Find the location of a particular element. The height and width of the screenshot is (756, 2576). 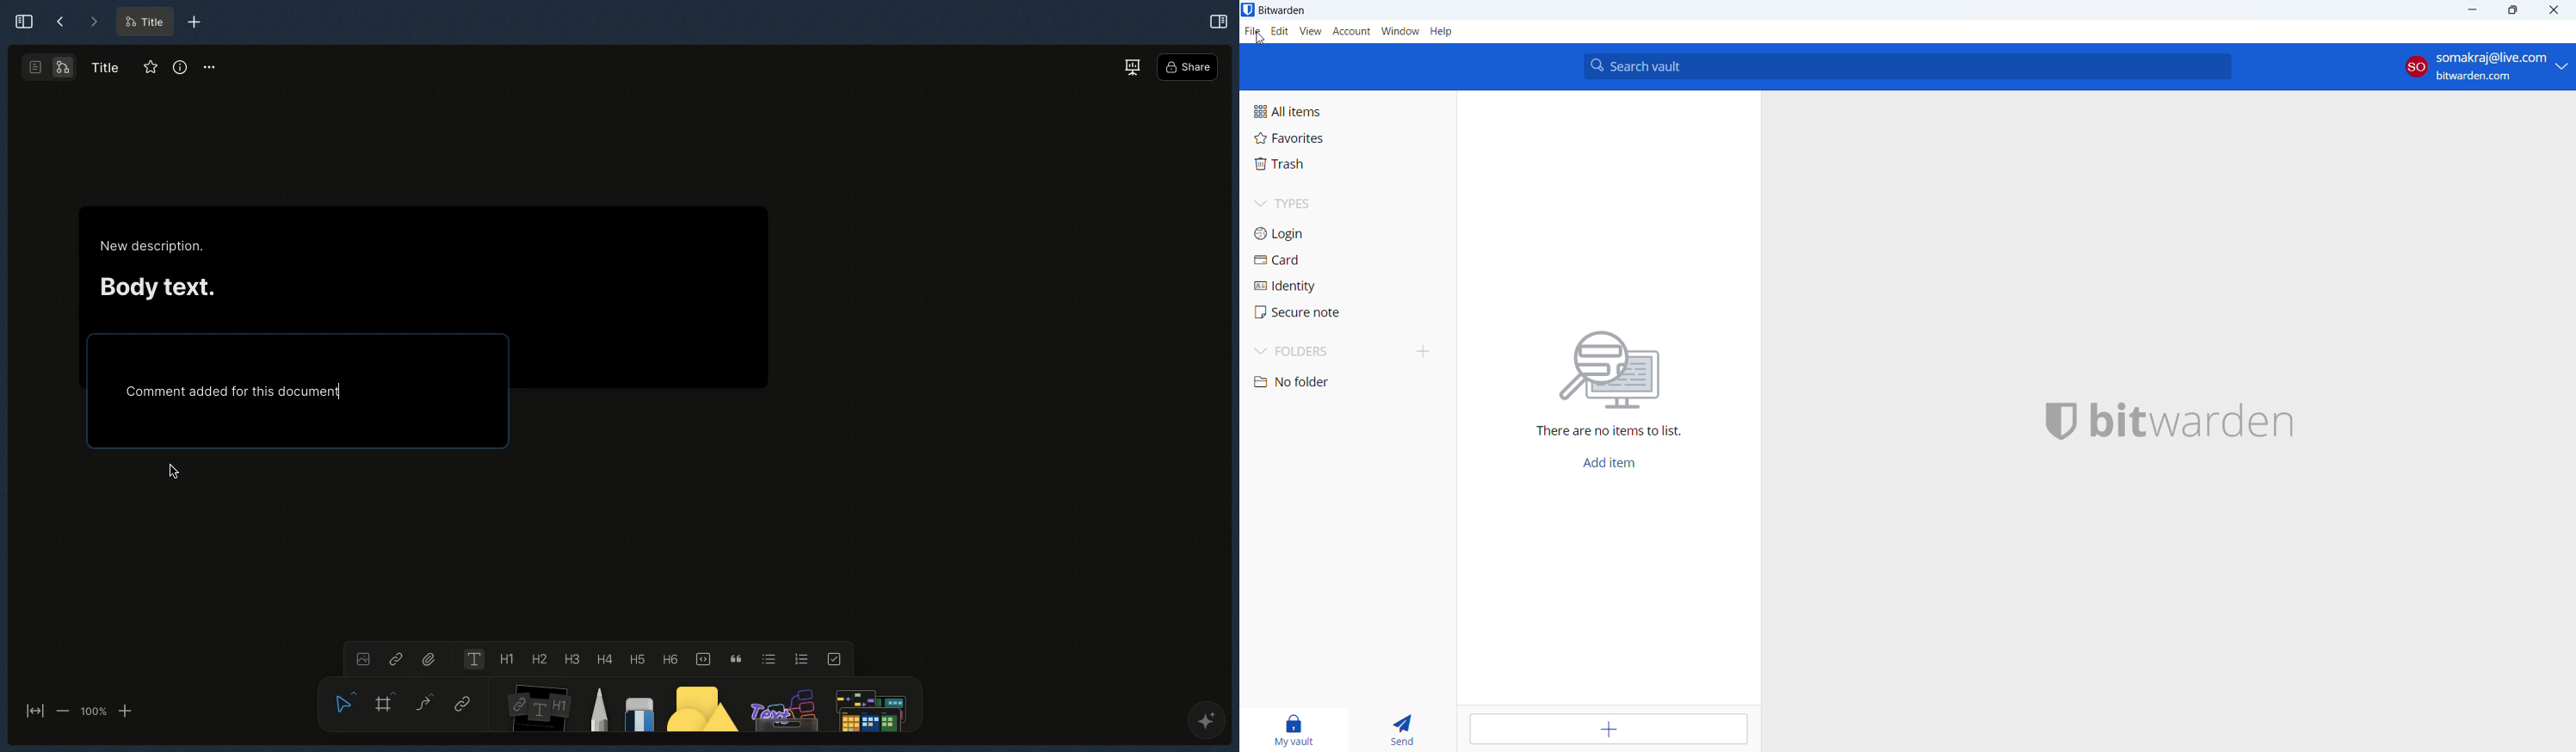

help is located at coordinates (1441, 31).